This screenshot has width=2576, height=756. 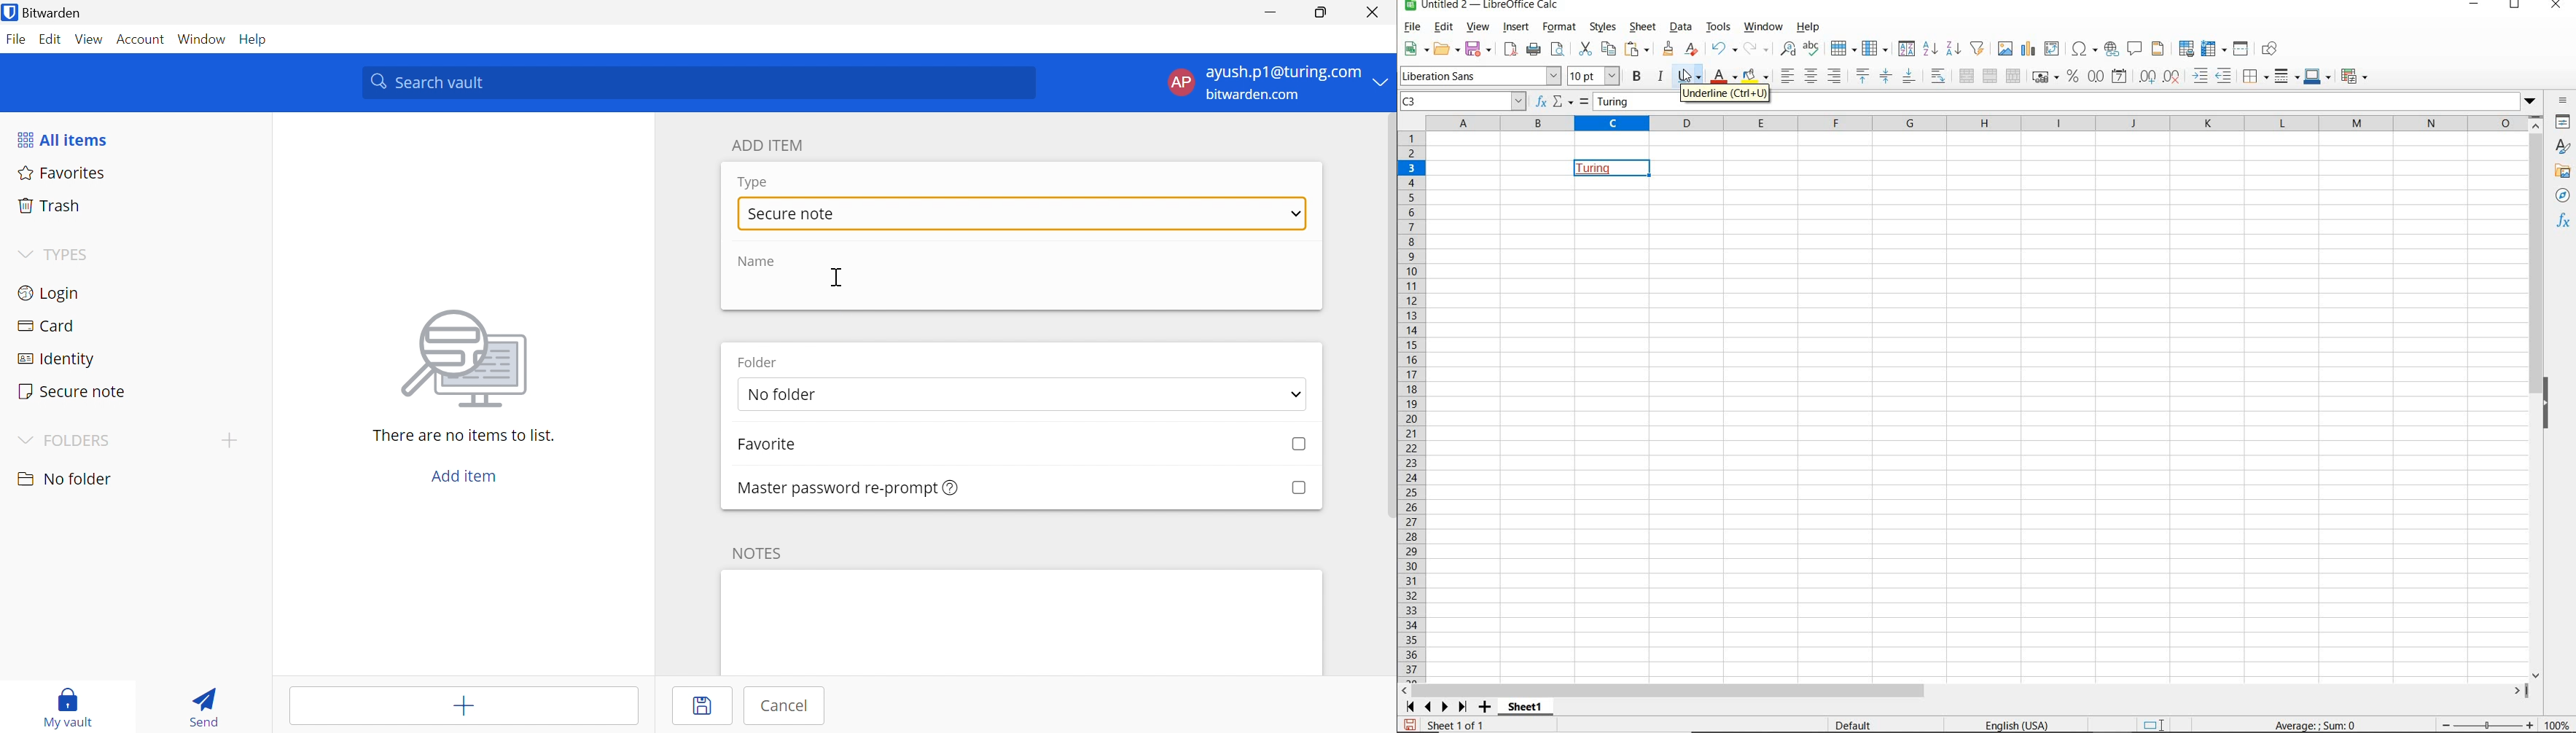 I want to click on SCROLL, so click(x=1435, y=707).